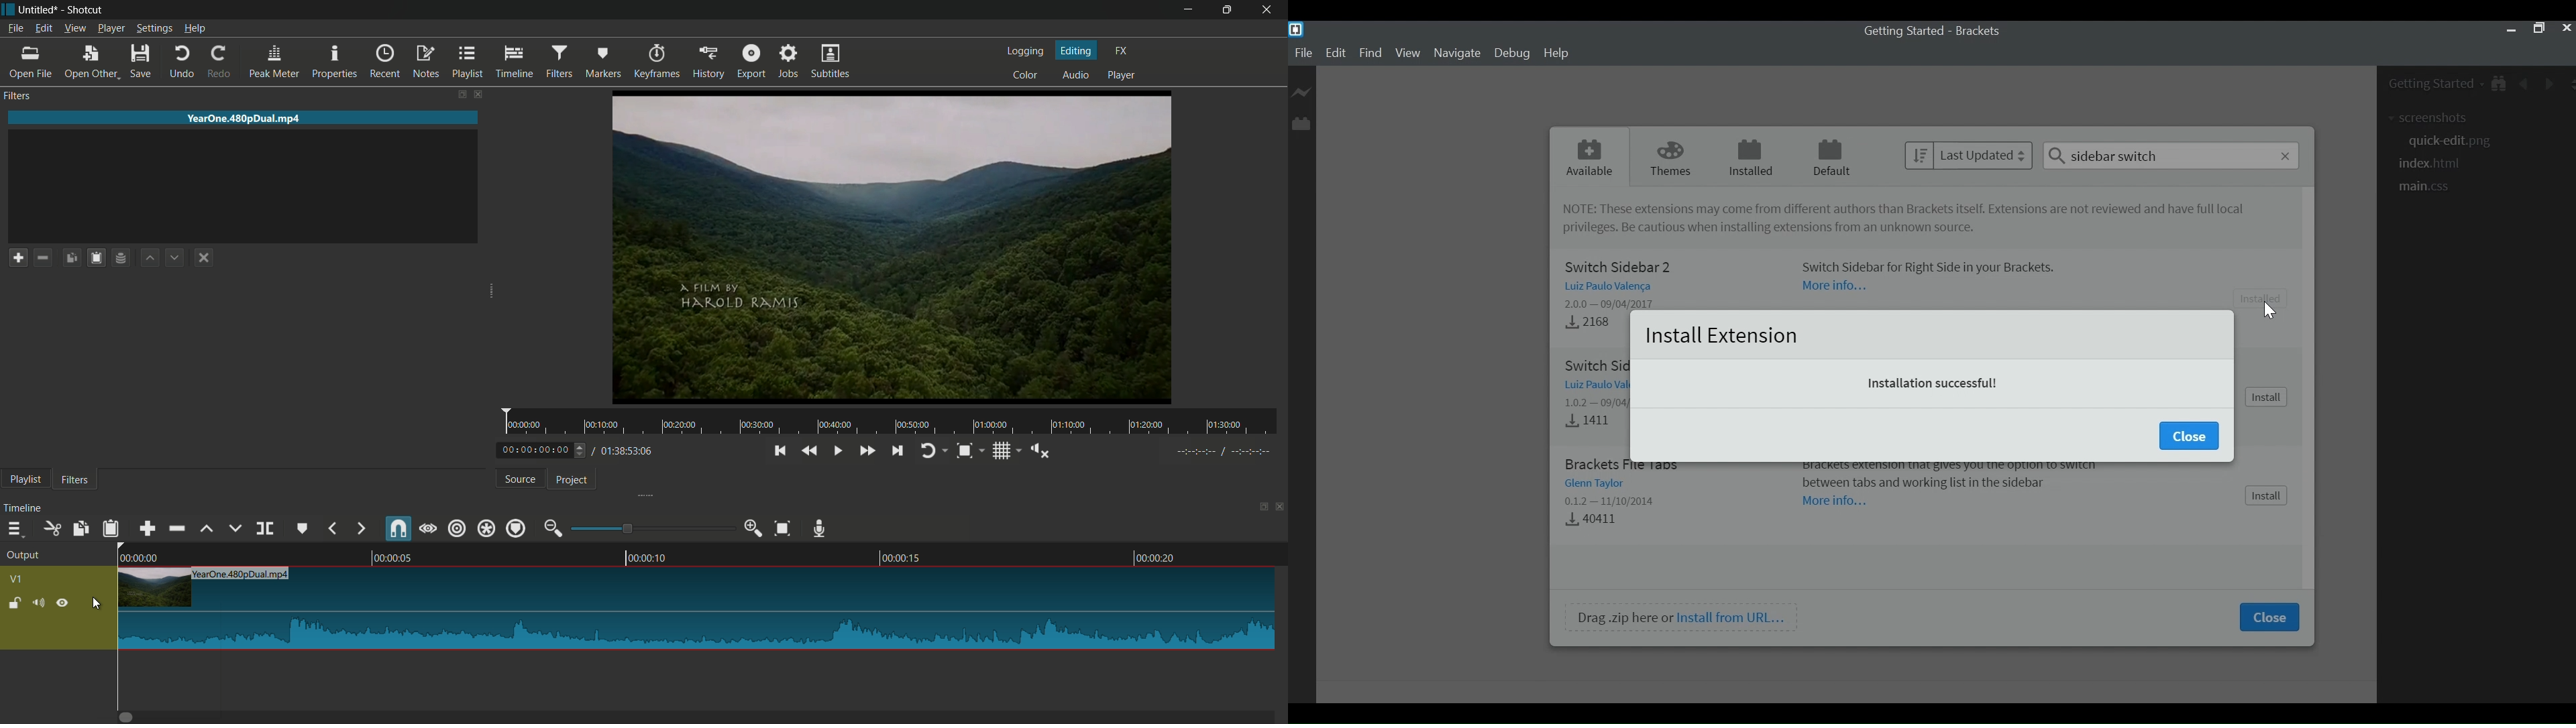 This screenshot has width=2576, height=728. Describe the element at coordinates (38, 9) in the screenshot. I see `project name` at that location.